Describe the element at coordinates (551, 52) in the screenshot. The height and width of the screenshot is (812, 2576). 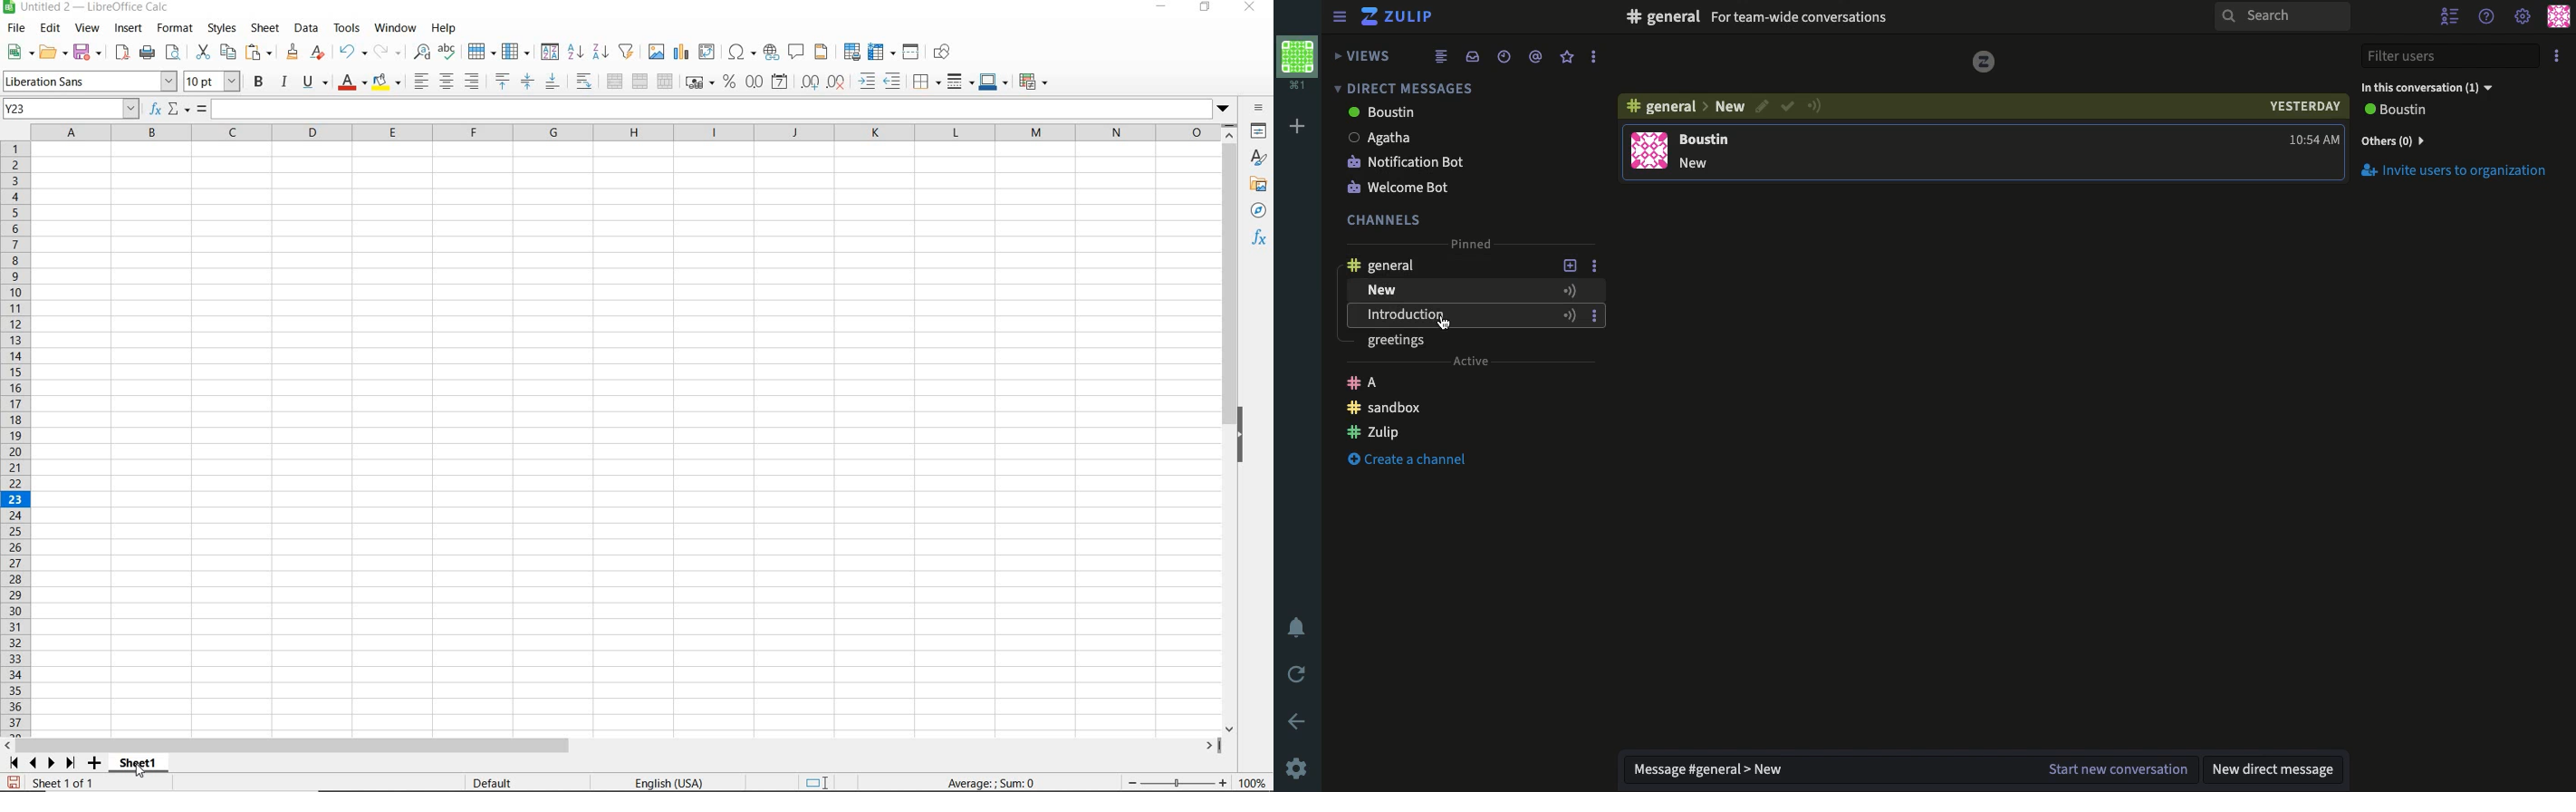
I see `SORTS` at that location.